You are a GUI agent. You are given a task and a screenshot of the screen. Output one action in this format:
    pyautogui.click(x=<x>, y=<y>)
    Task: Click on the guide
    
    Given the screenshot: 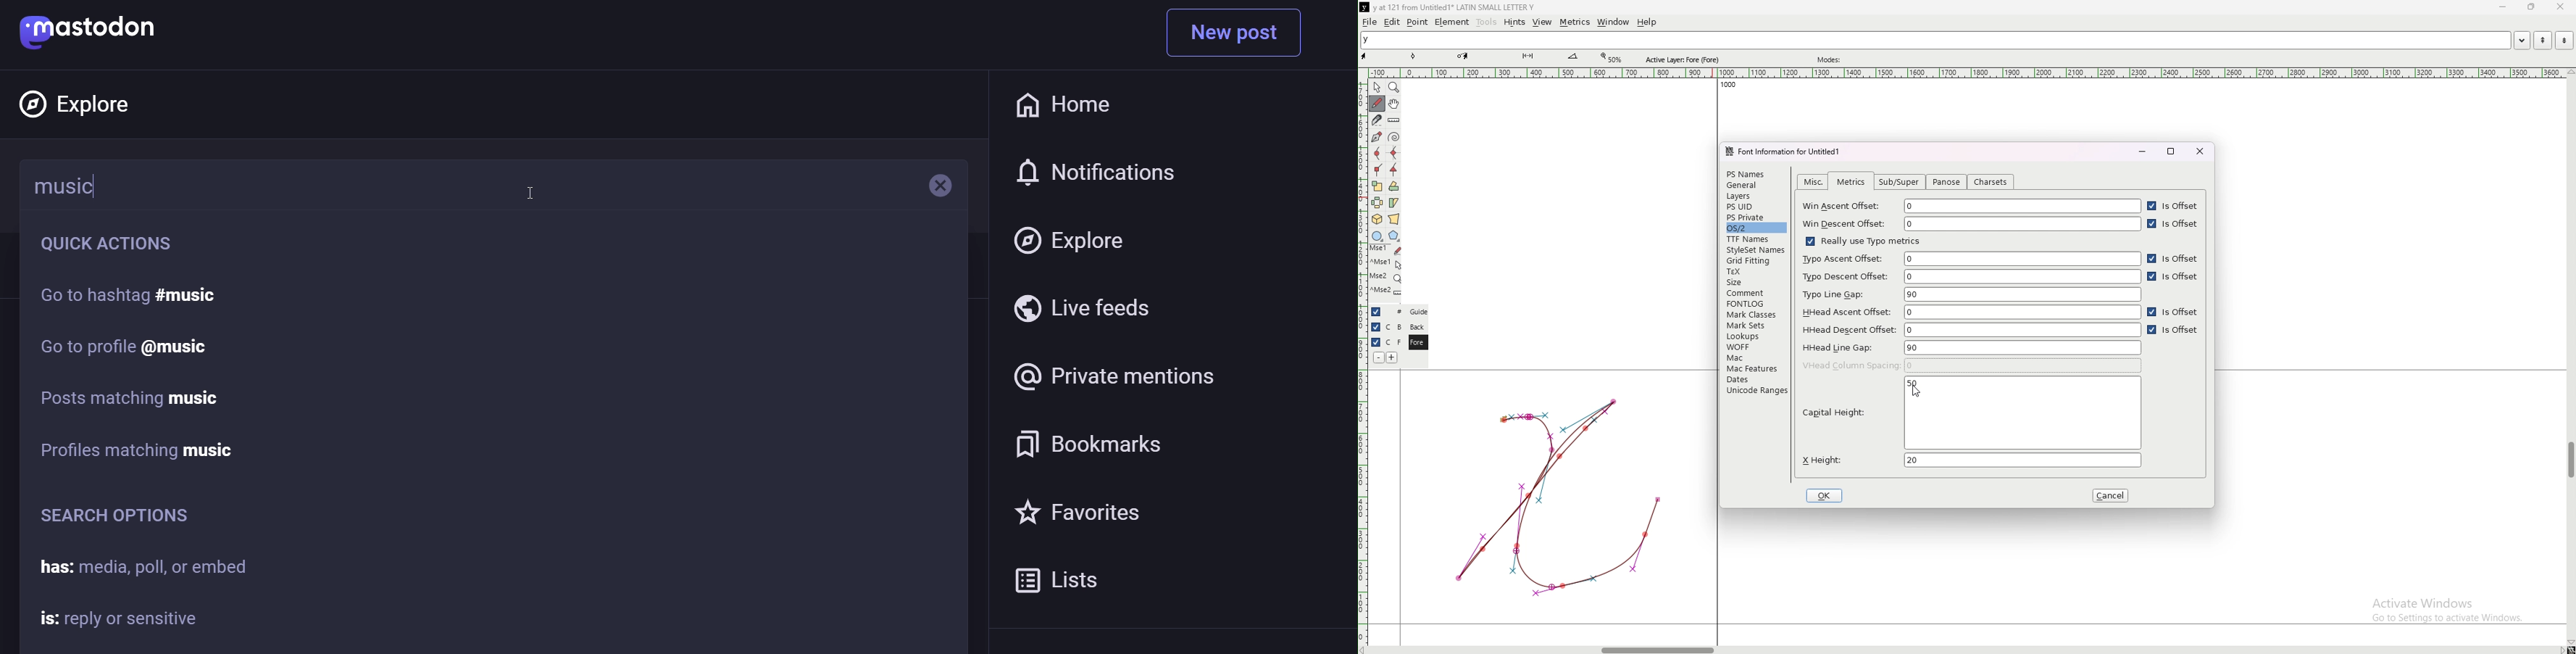 What is the action you would take?
    pyautogui.click(x=1418, y=312)
    